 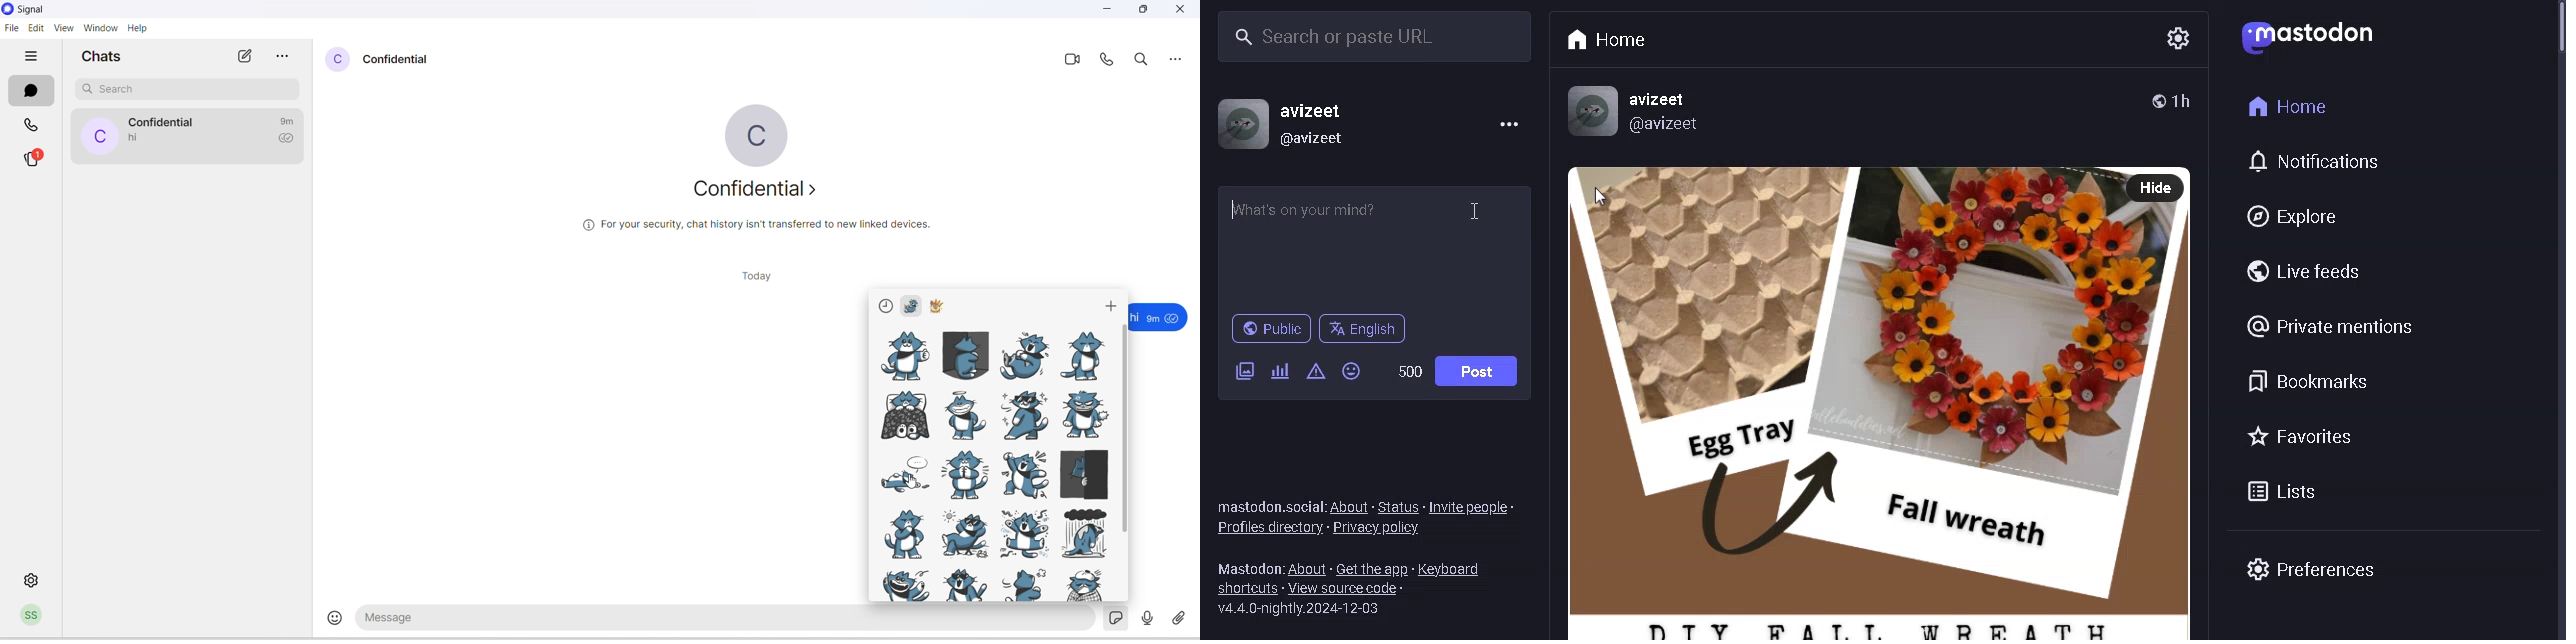 What do you see at coordinates (166, 122) in the screenshot?
I see `contact name` at bounding box center [166, 122].